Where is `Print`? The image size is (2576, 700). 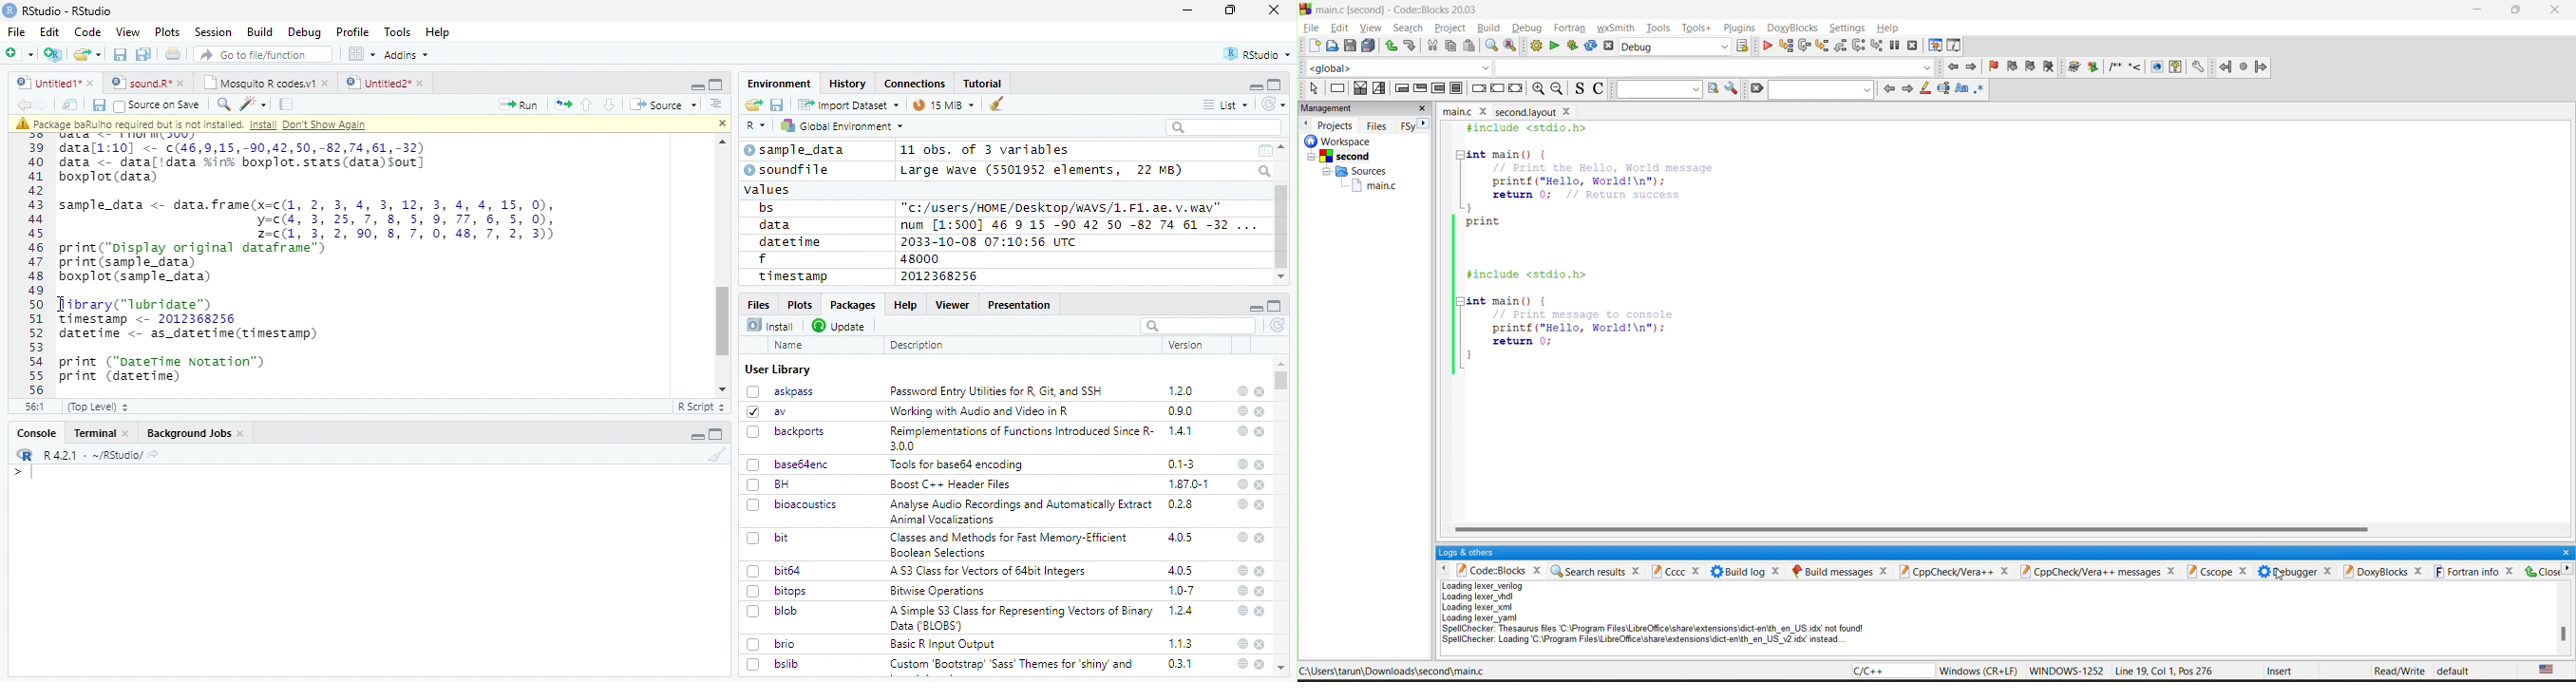
Print is located at coordinates (174, 53).